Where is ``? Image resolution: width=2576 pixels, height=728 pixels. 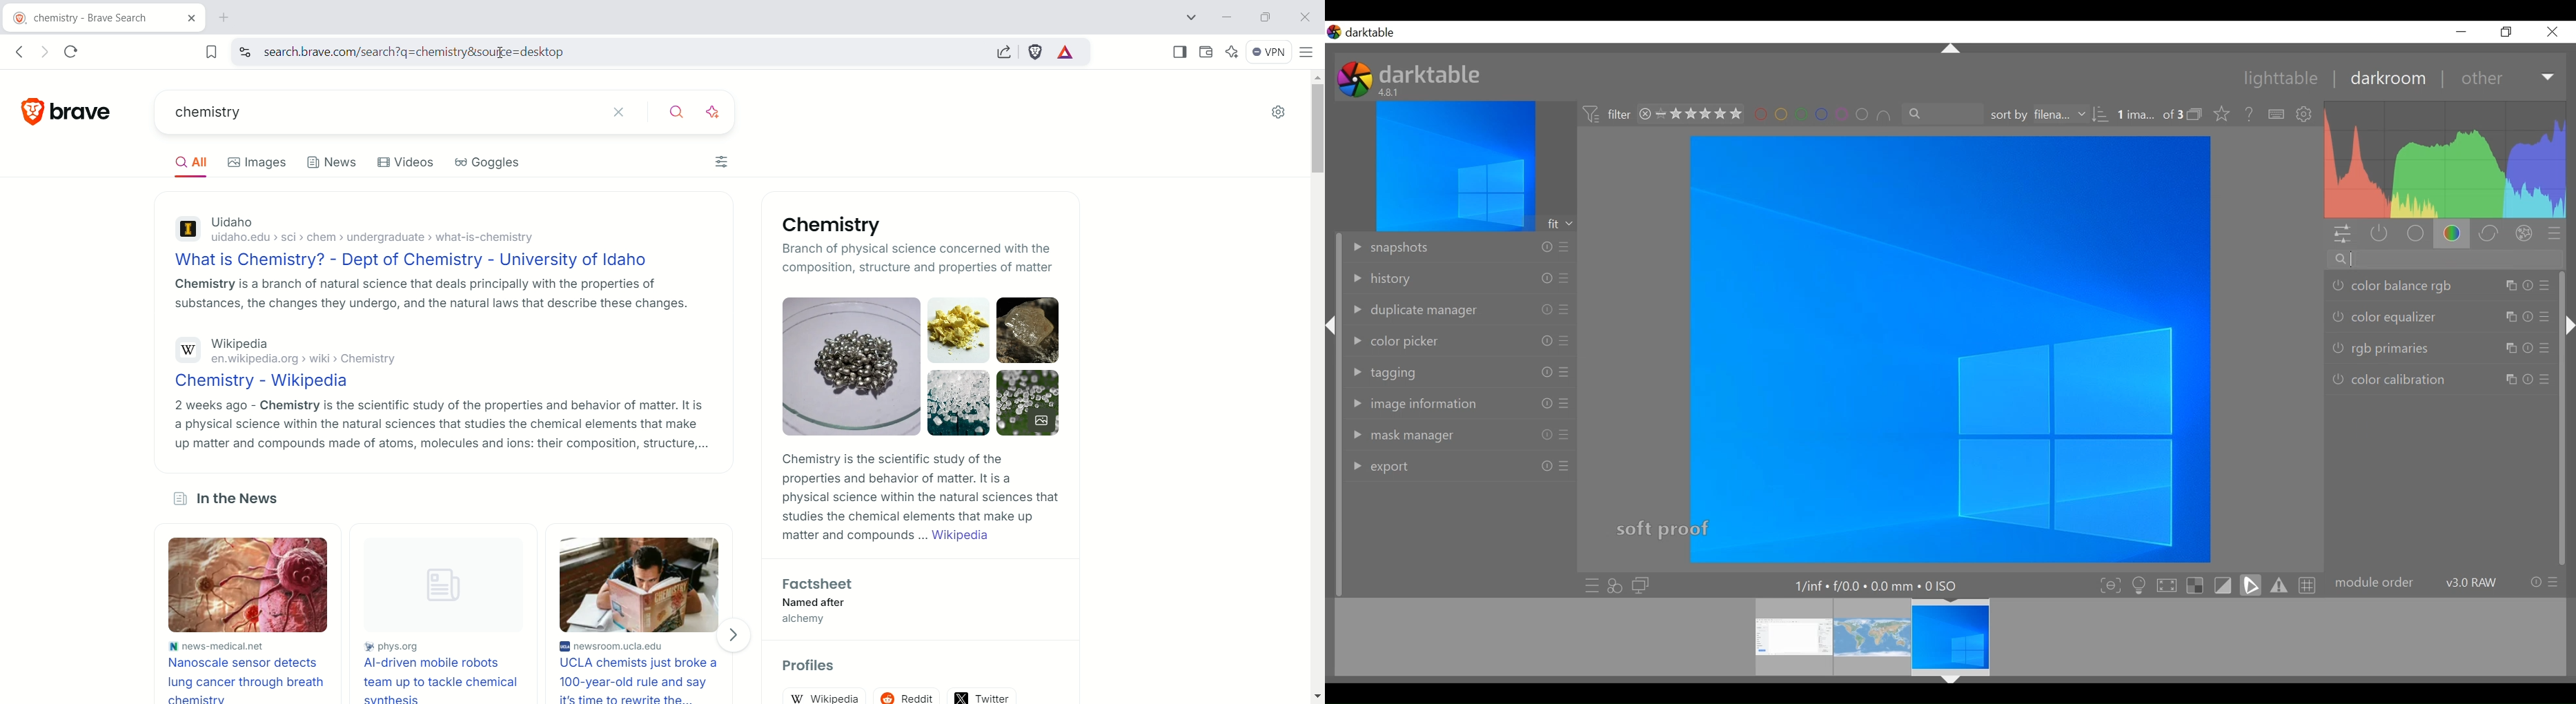
 is located at coordinates (2510, 317).